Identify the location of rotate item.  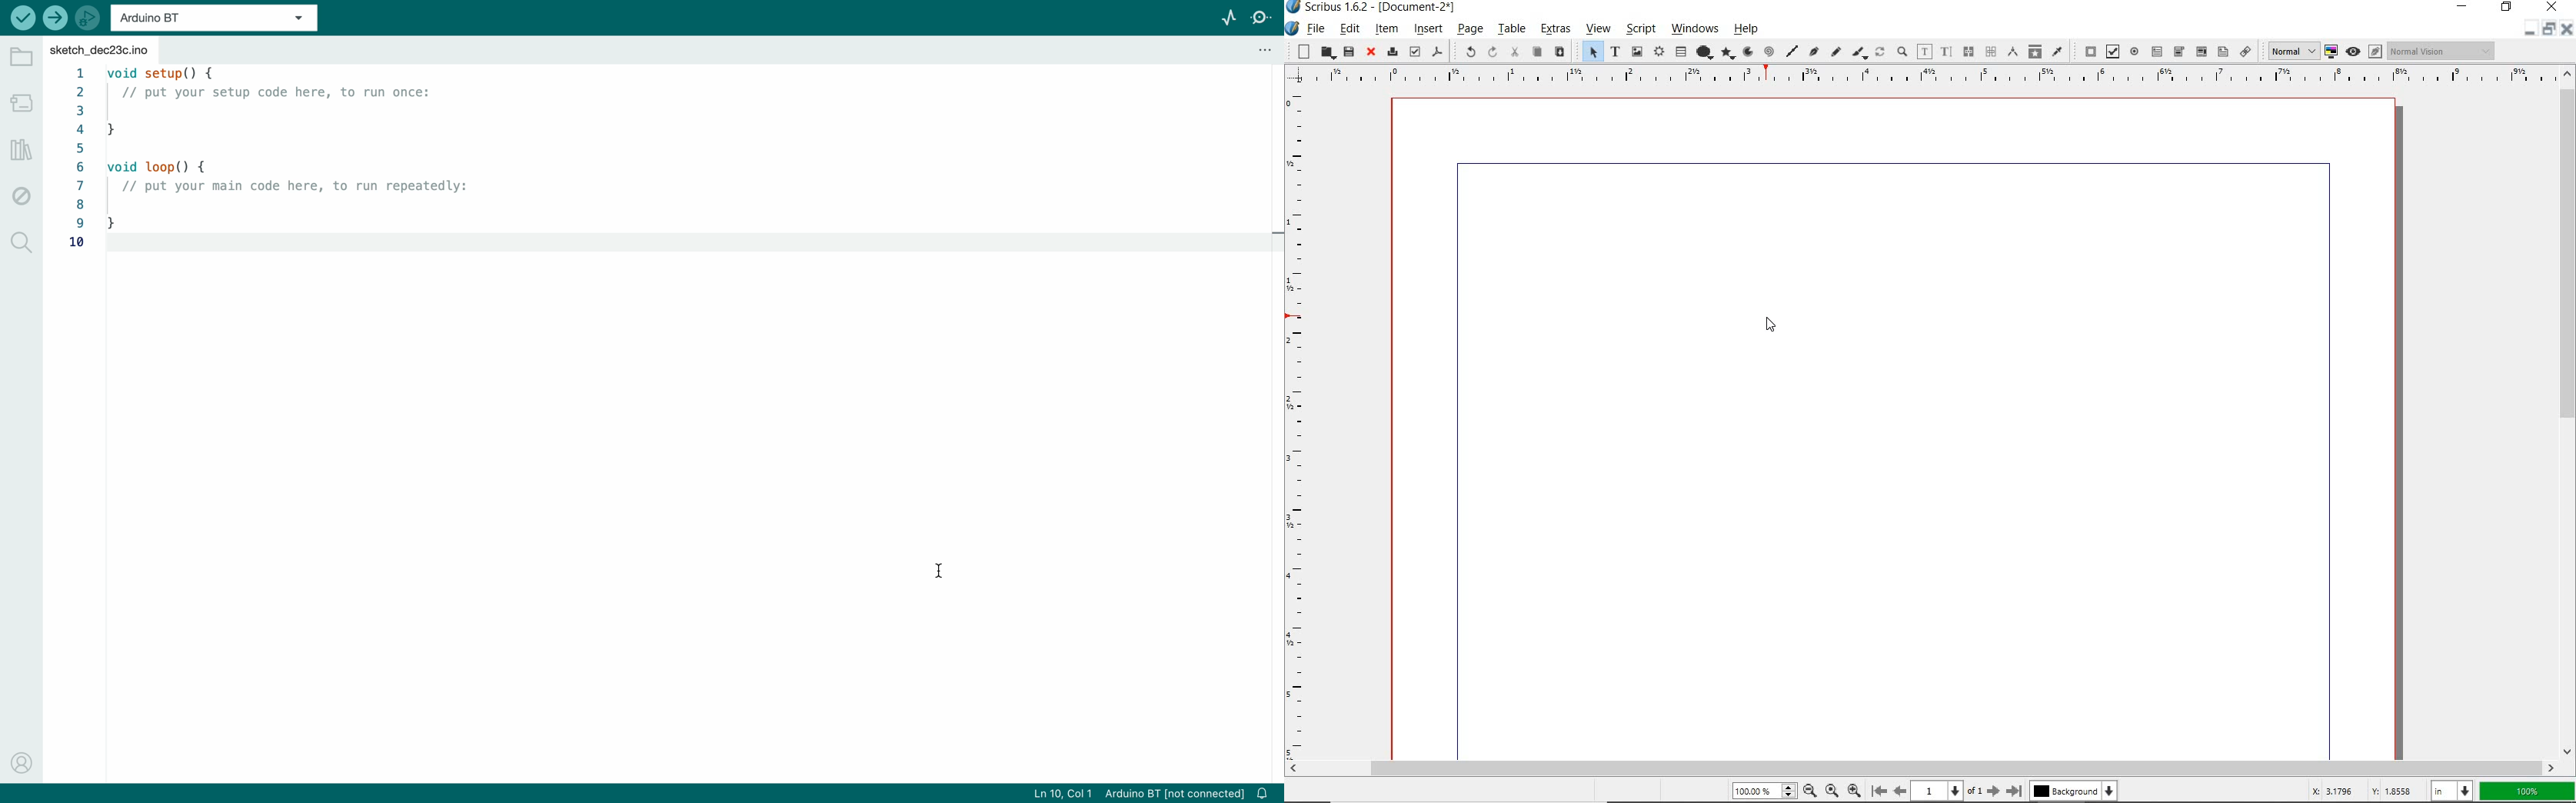
(1881, 52).